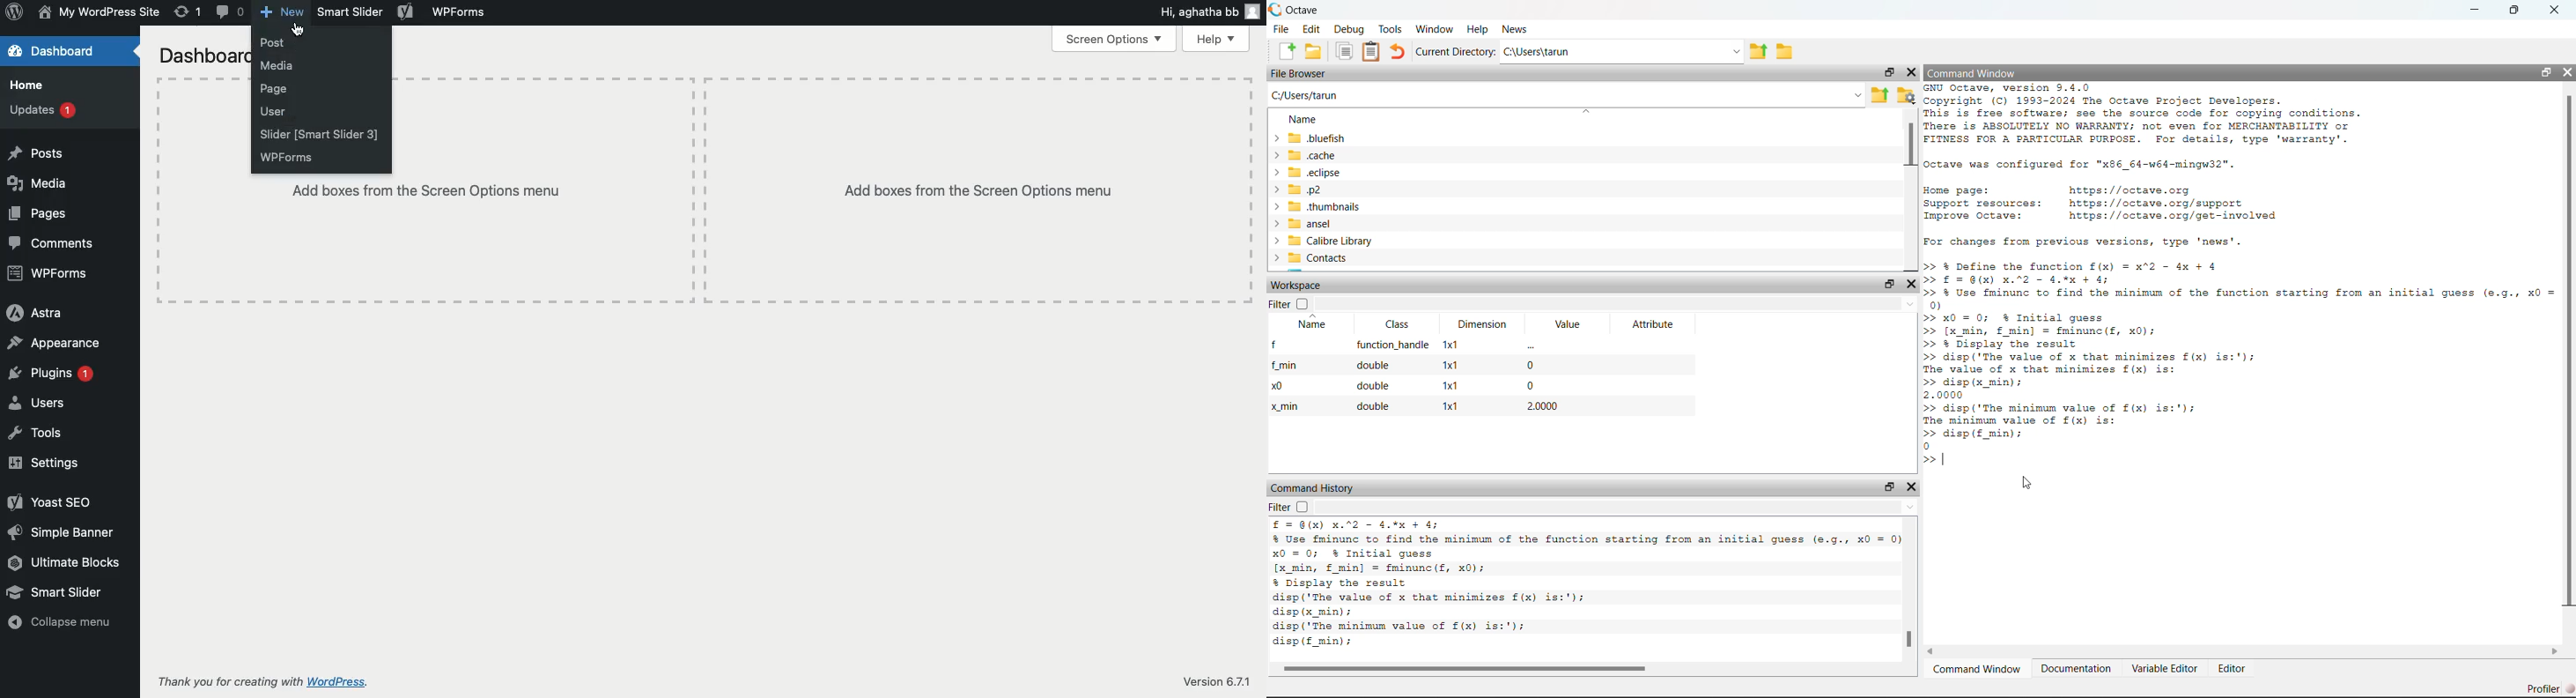 This screenshot has width=2576, height=700. What do you see at coordinates (1913, 71) in the screenshot?
I see `Close` at bounding box center [1913, 71].